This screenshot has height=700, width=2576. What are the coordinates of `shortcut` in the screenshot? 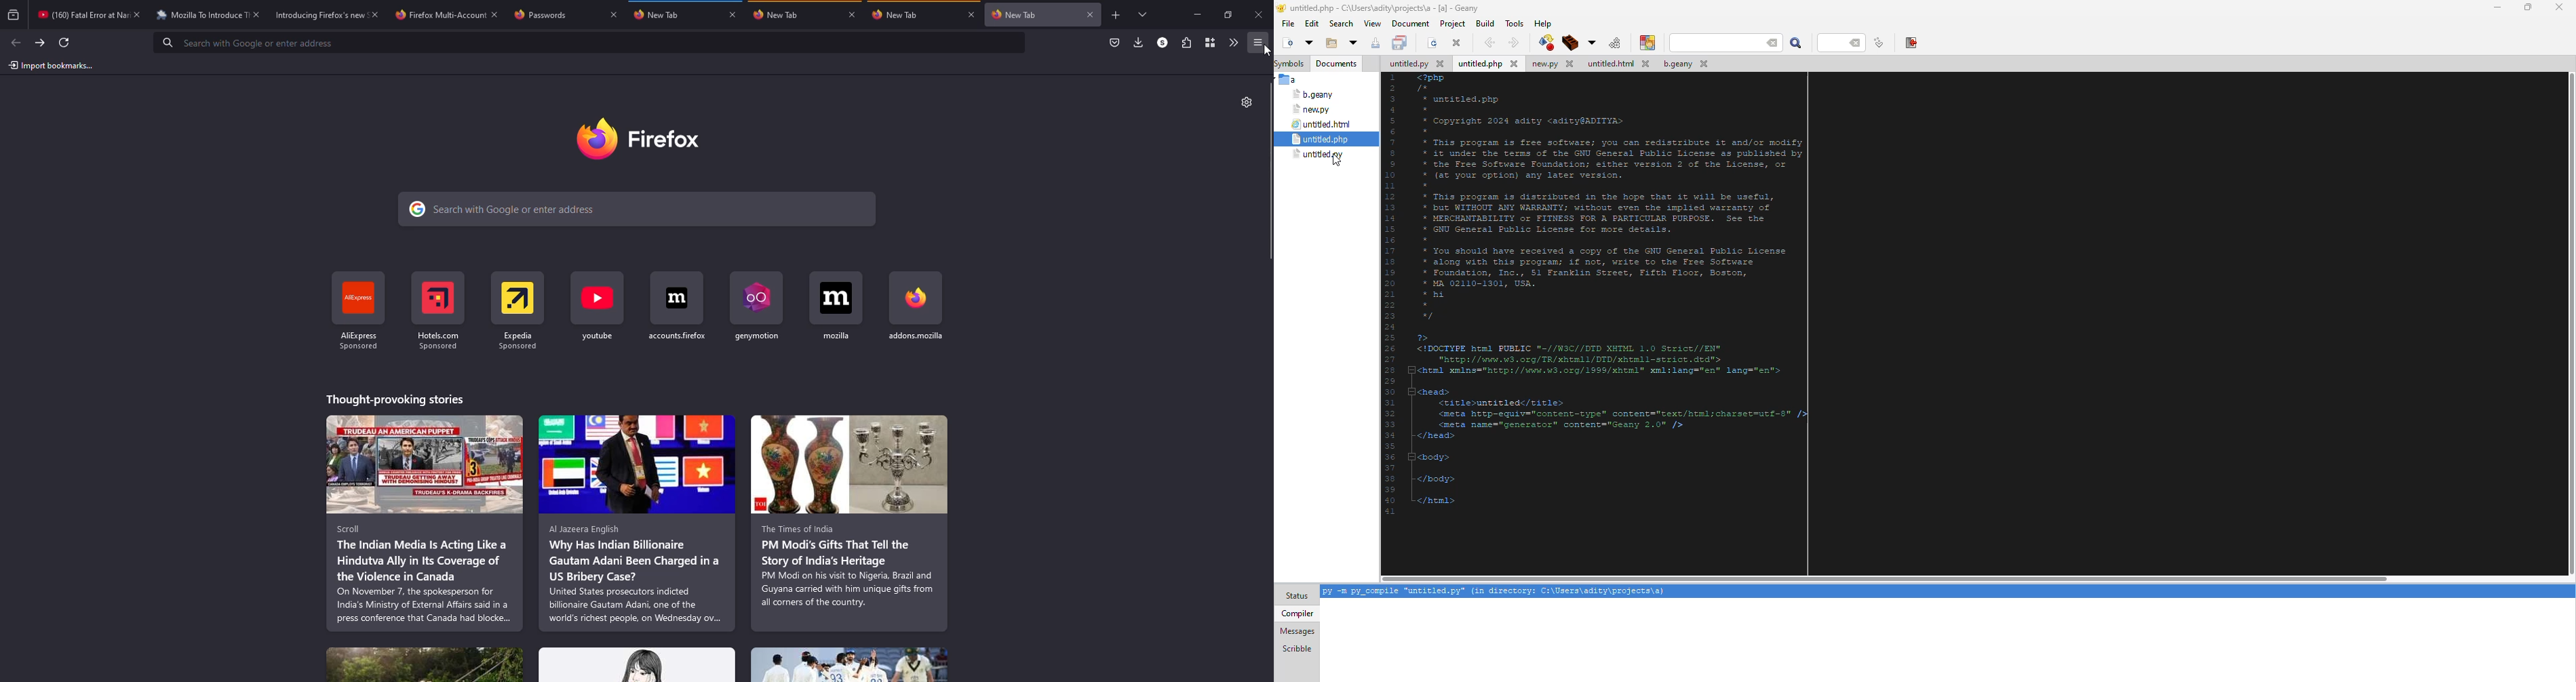 It's located at (757, 308).